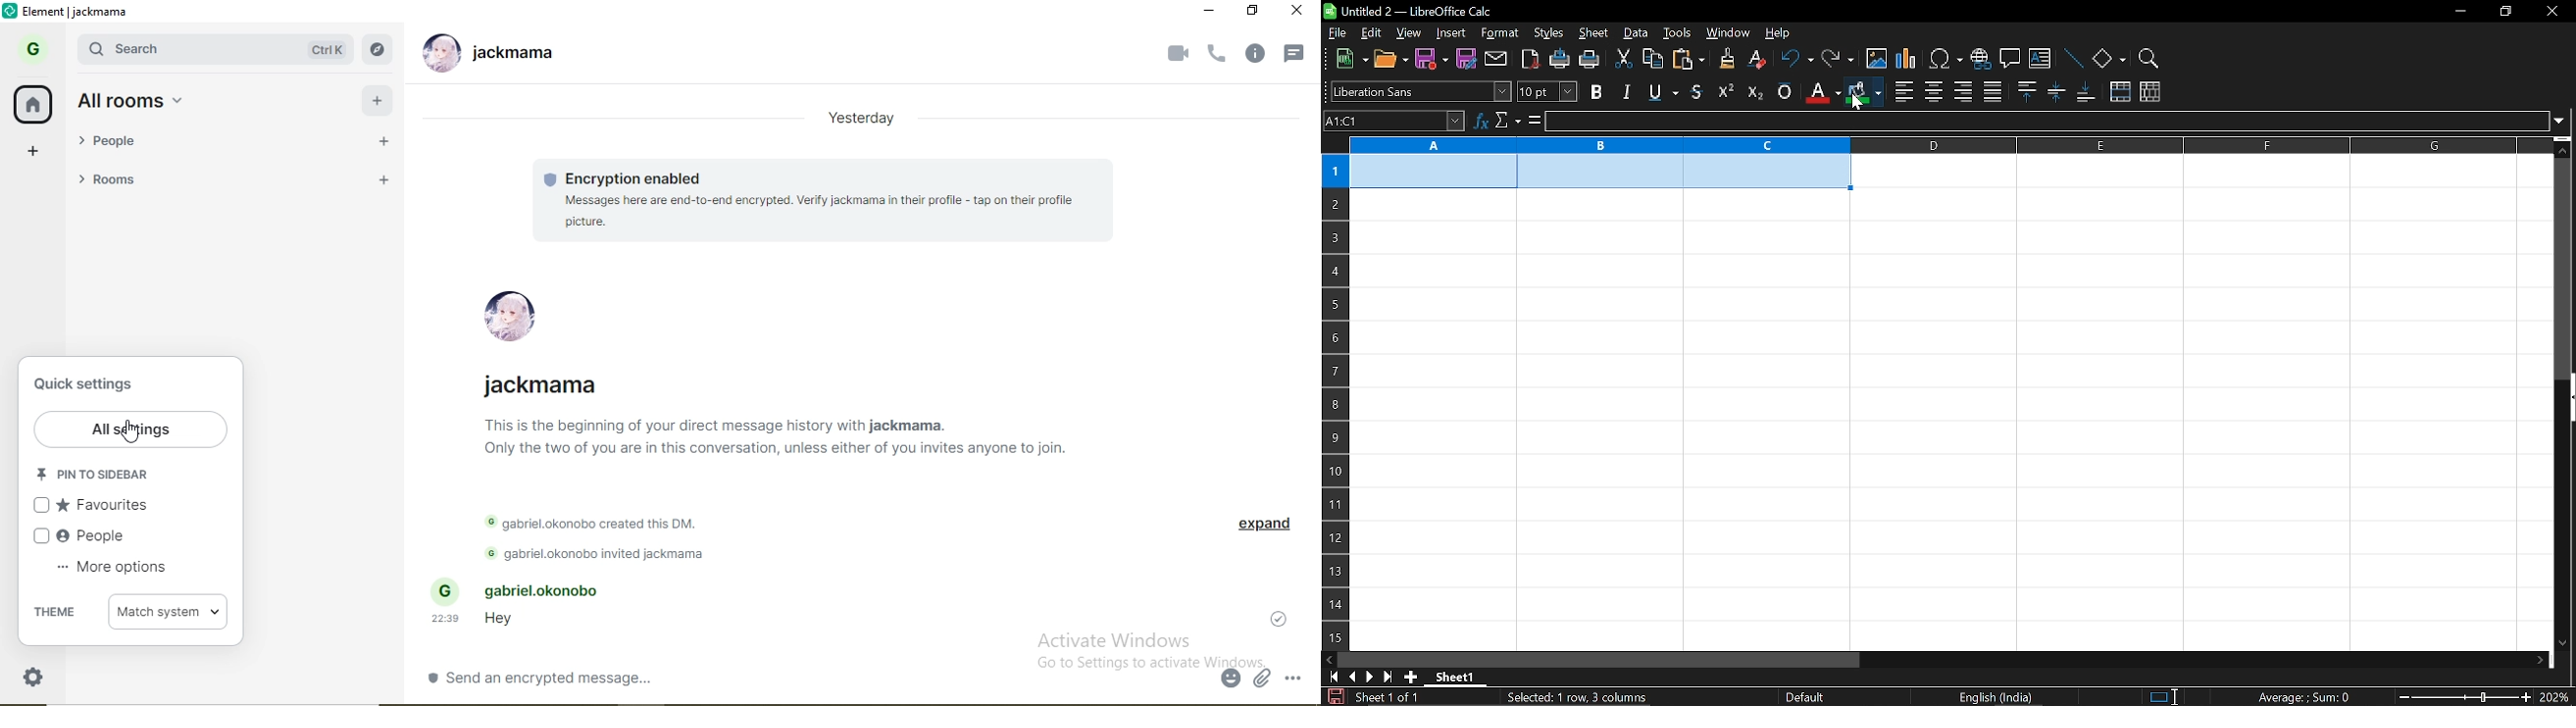 Image resolution: width=2576 pixels, height=728 pixels. I want to click on unmerge cells, so click(2150, 93).